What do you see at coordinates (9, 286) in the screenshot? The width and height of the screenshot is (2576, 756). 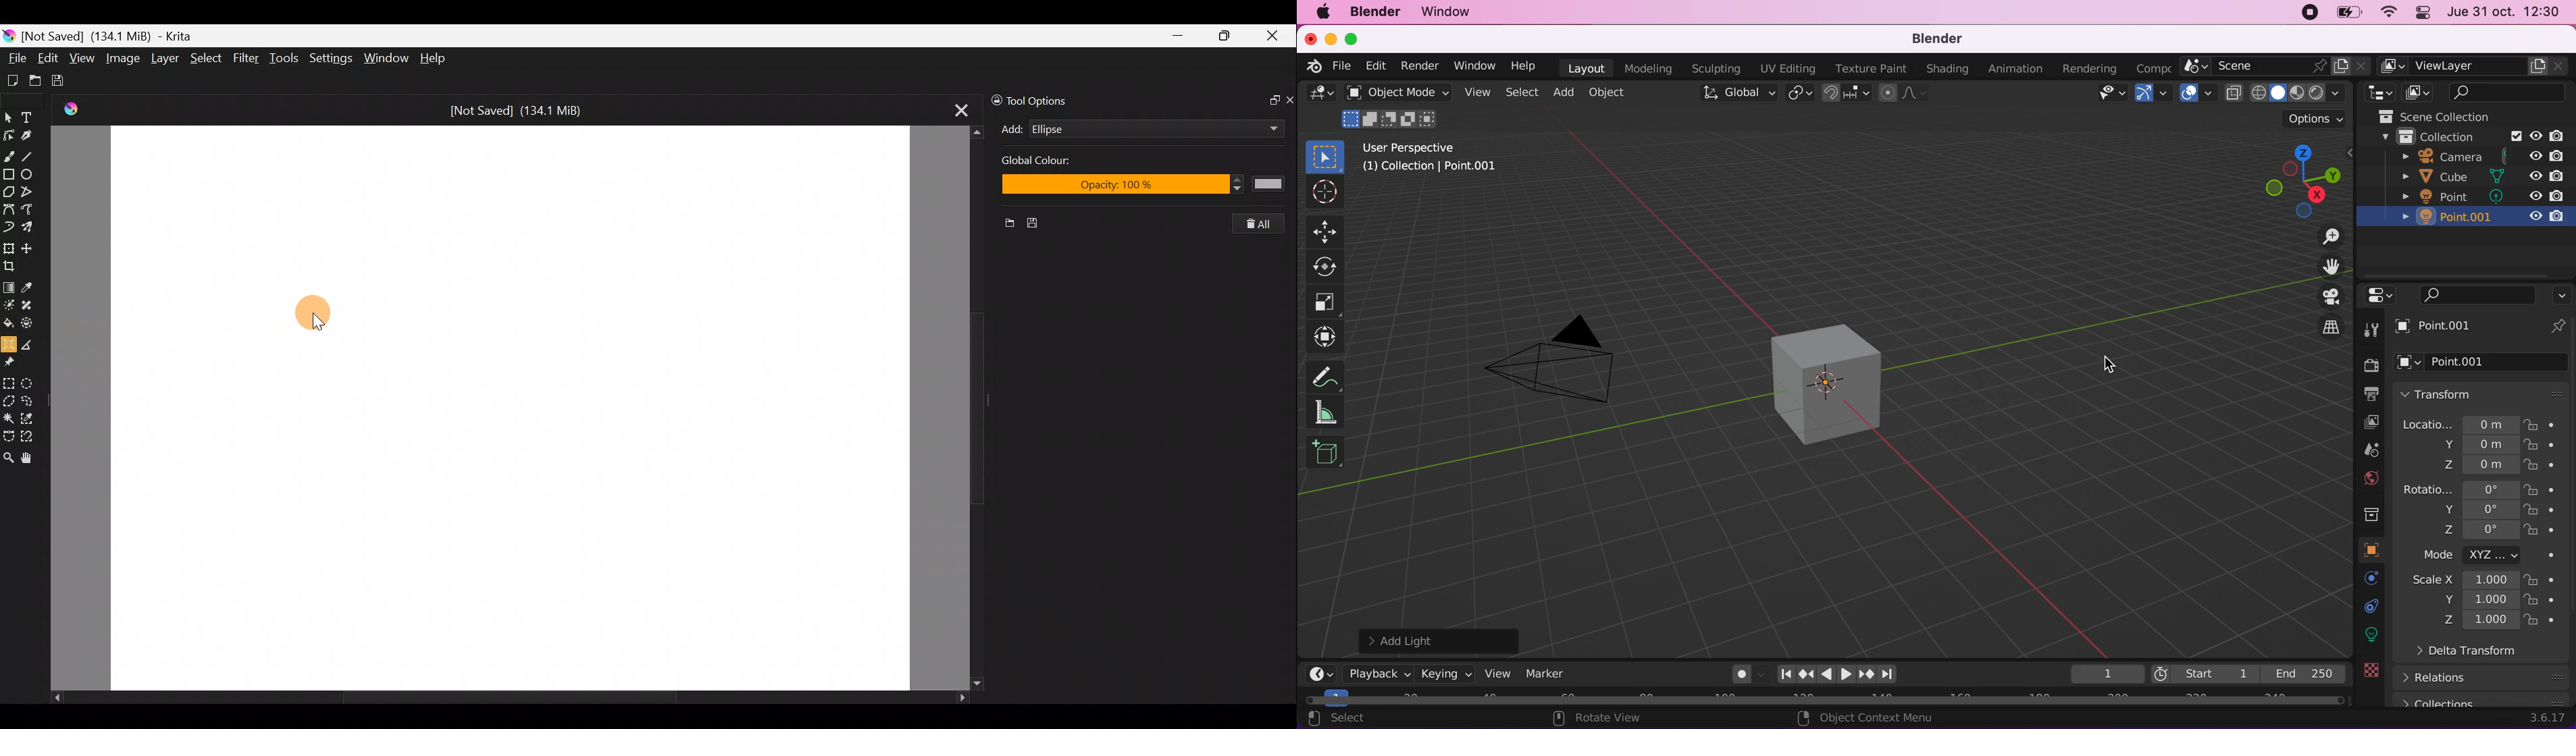 I see `Draw a gradient` at bounding box center [9, 286].